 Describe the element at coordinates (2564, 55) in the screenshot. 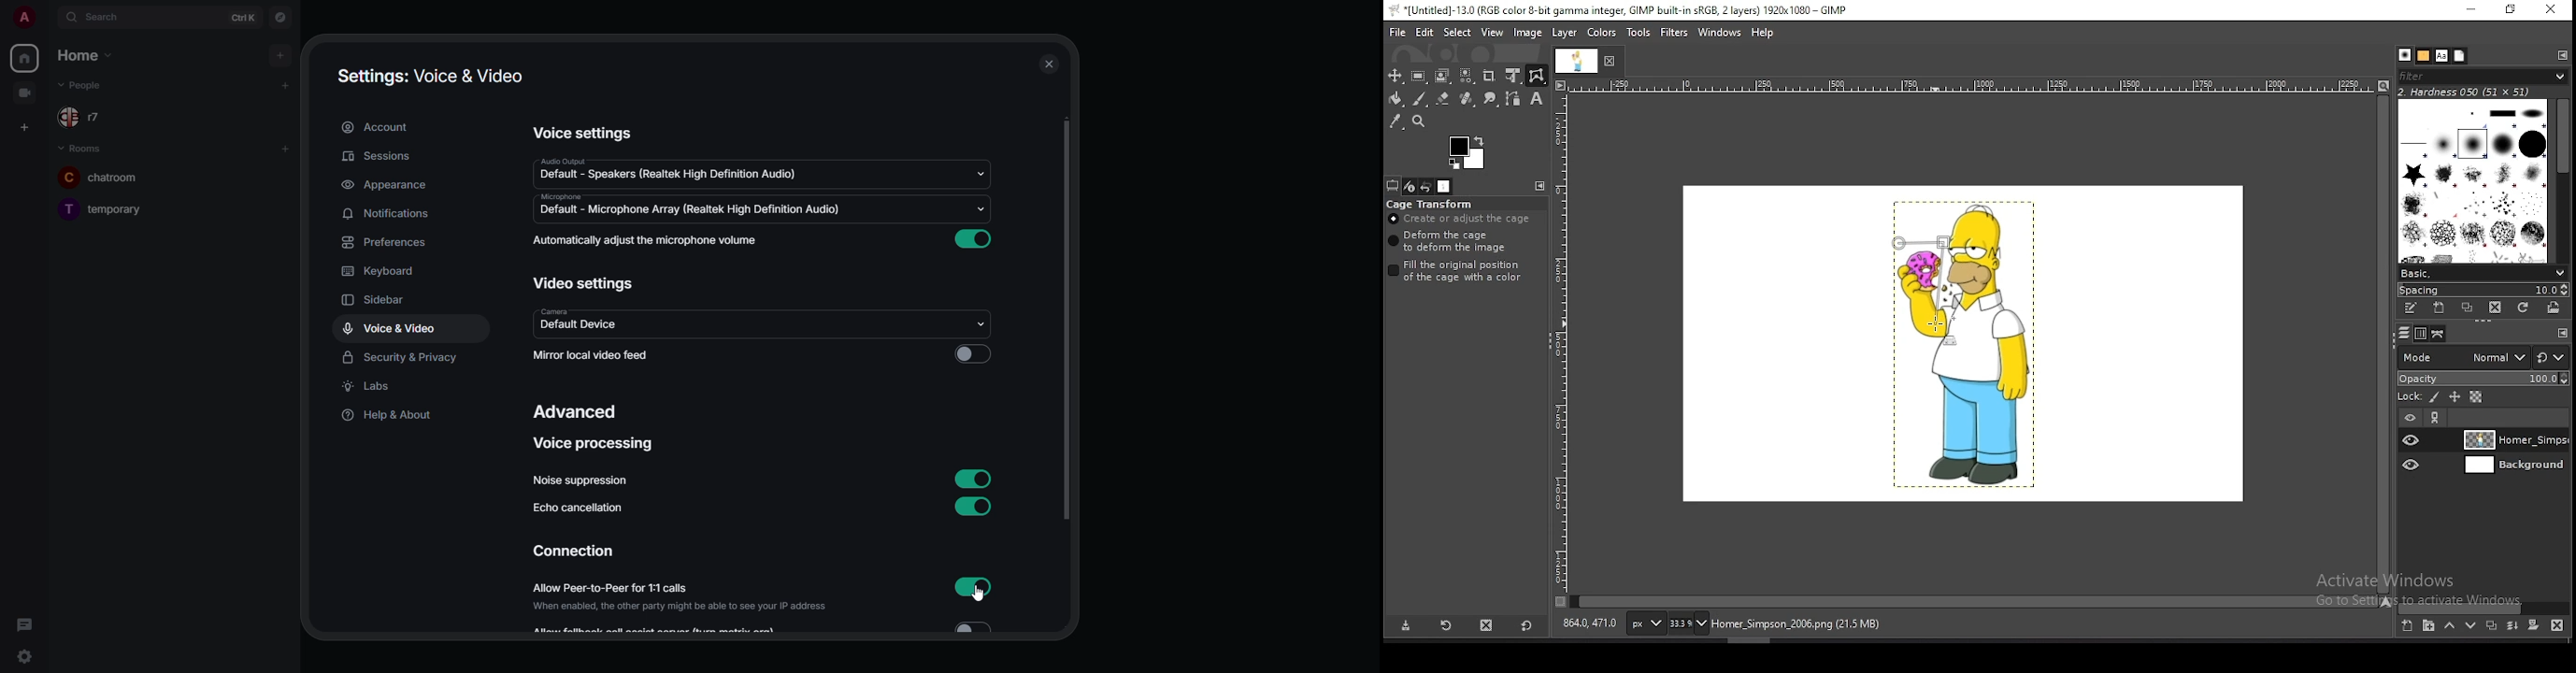

I see `configure this tab` at that location.